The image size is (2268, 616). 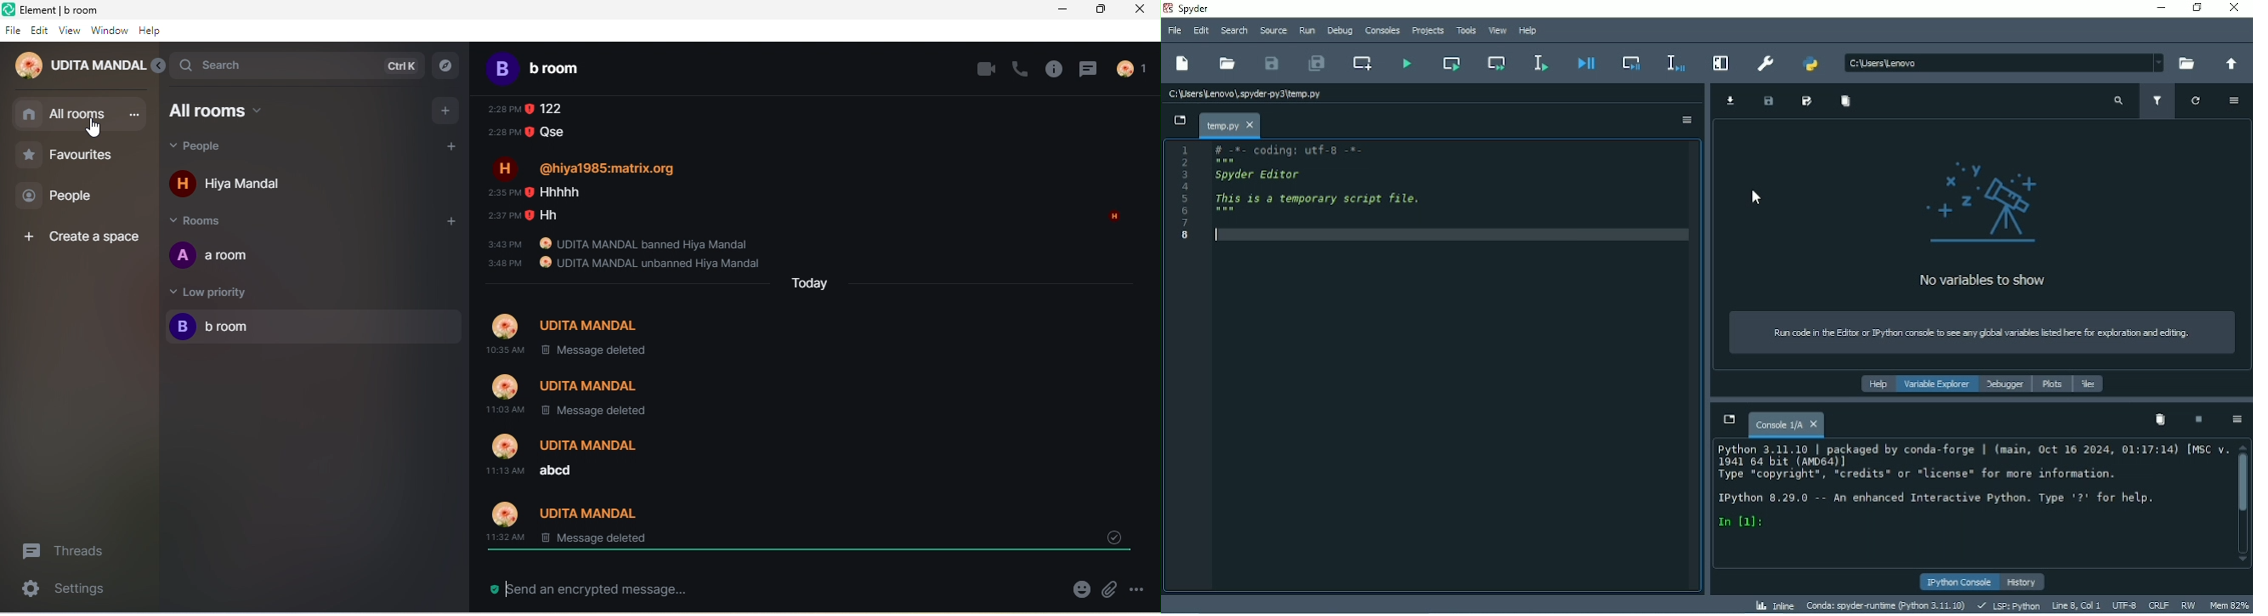 What do you see at coordinates (2024, 582) in the screenshot?
I see `History` at bounding box center [2024, 582].